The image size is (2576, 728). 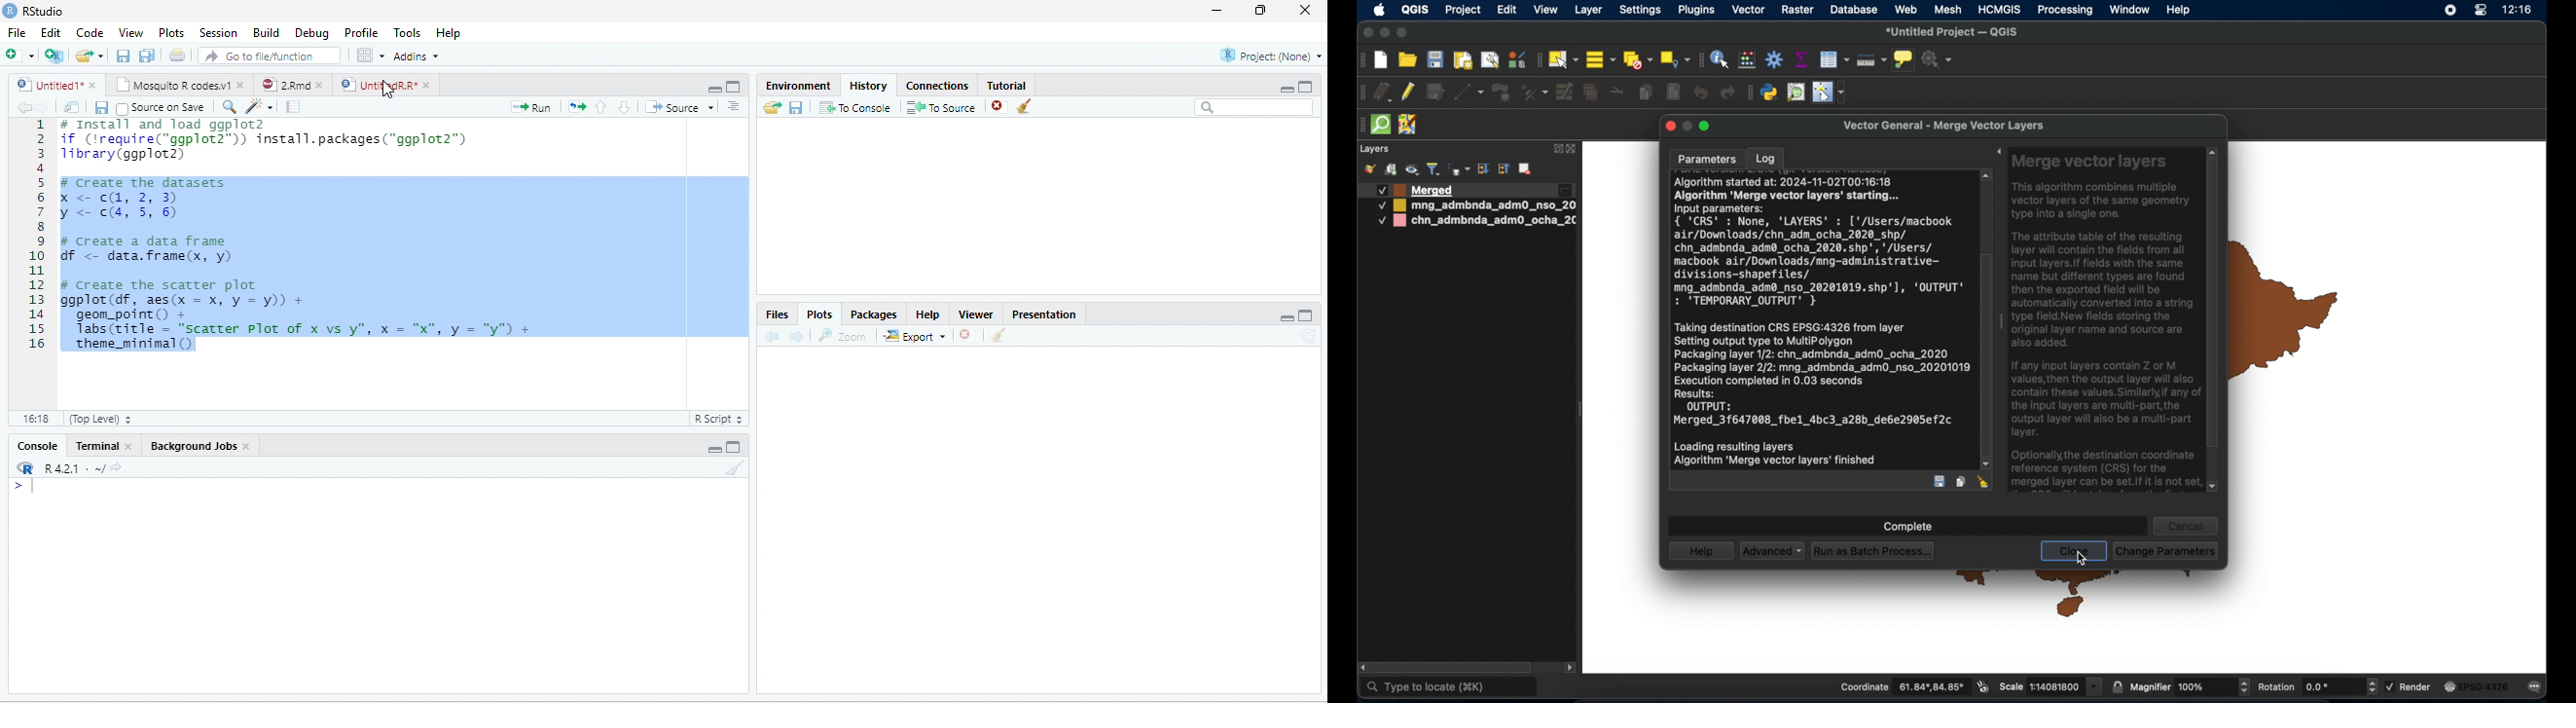 I want to click on Go to file/function, so click(x=270, y=55).